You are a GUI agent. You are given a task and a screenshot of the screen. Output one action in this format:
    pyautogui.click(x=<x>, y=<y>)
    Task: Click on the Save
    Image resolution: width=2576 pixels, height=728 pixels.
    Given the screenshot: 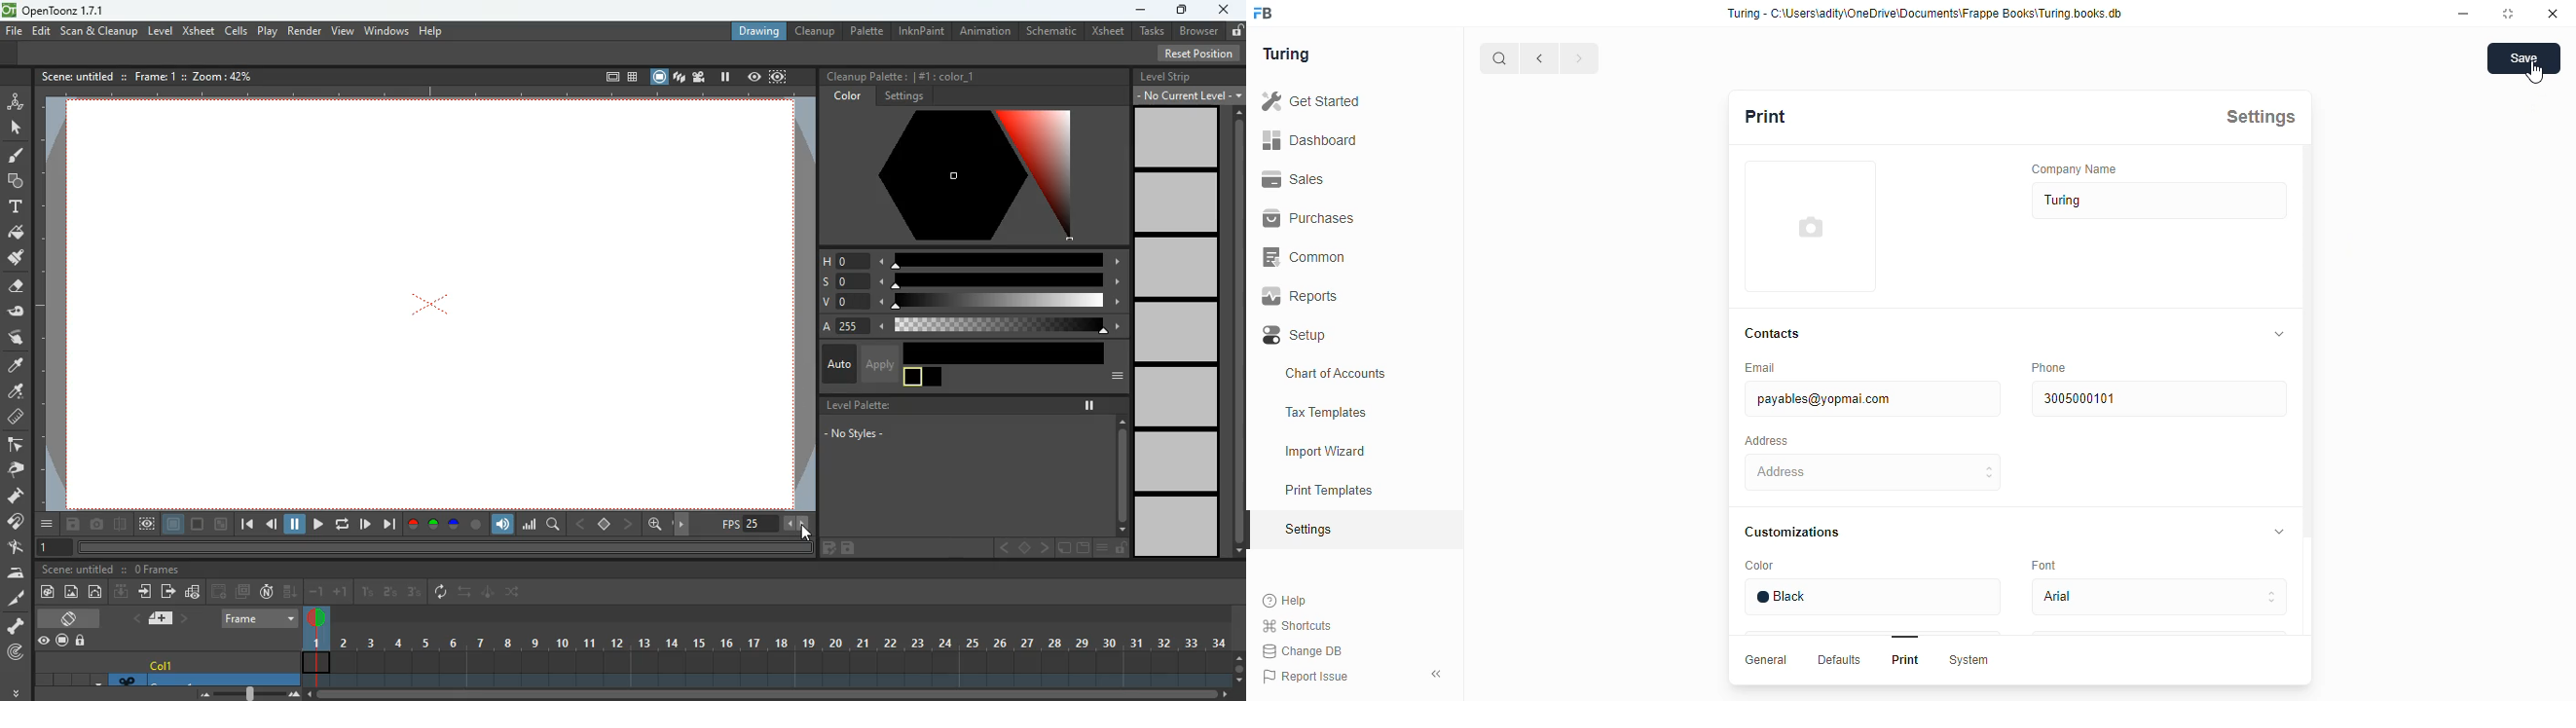 What is the action you would take?
    pyautogui.click(x=2525, y=58)
    